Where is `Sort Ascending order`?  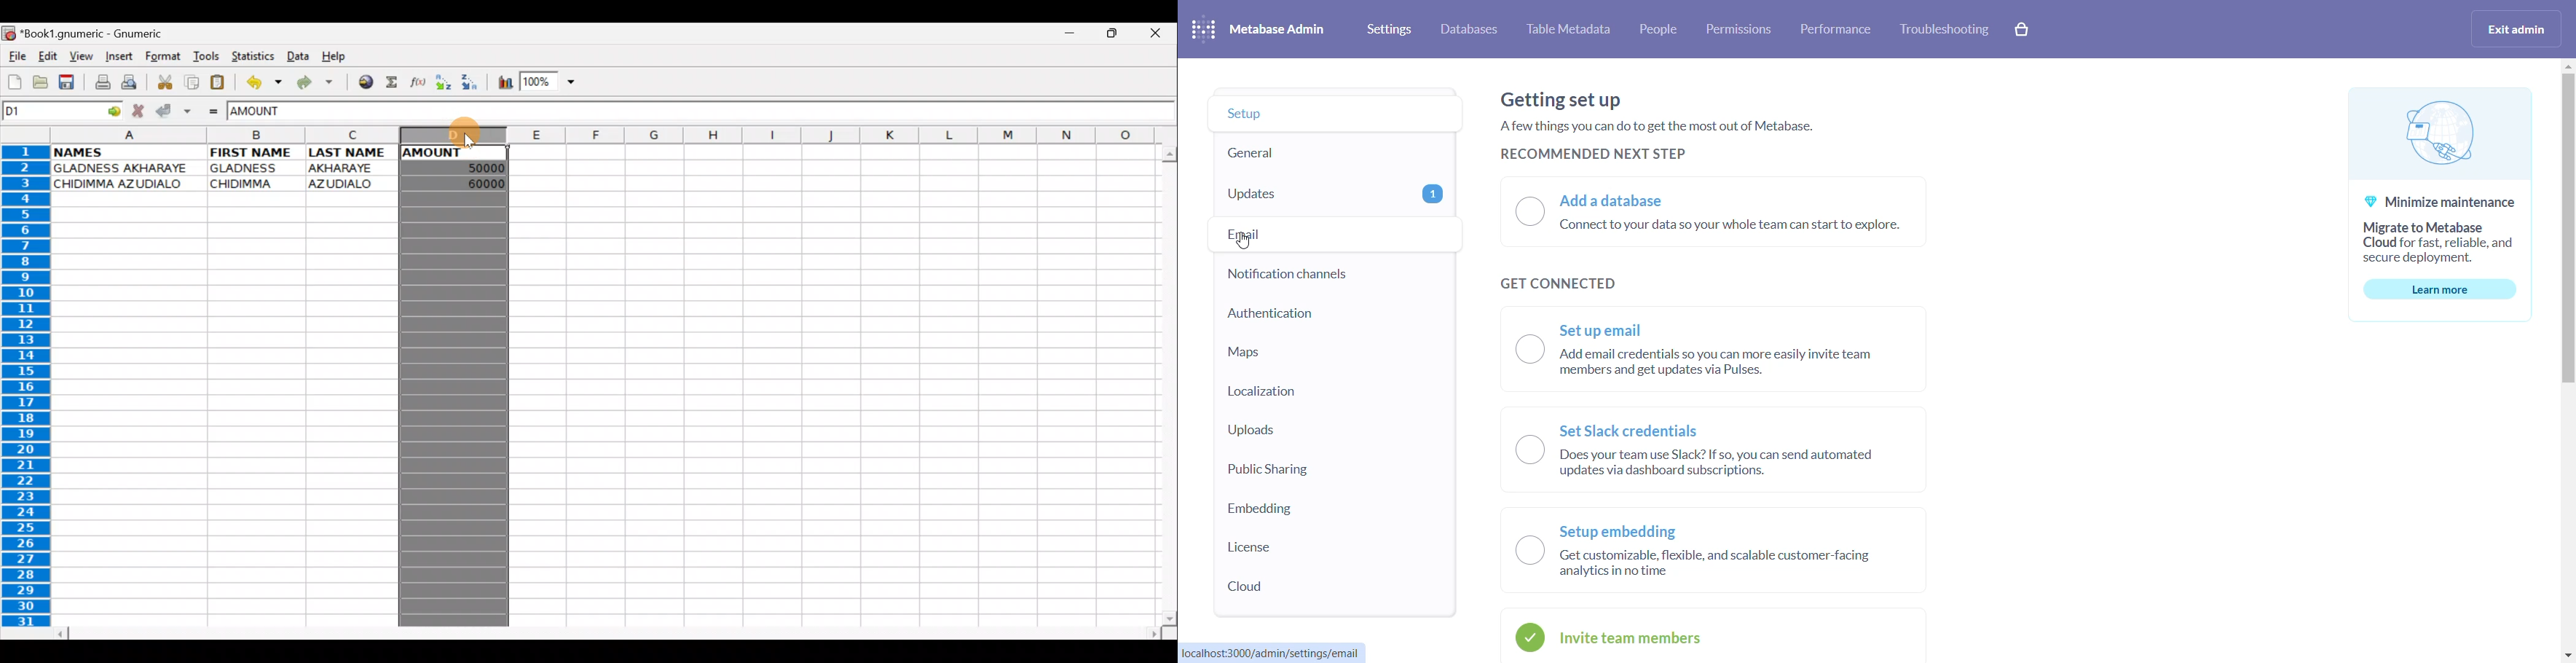
Sort Ascending order is located at coordinates (445, 83).